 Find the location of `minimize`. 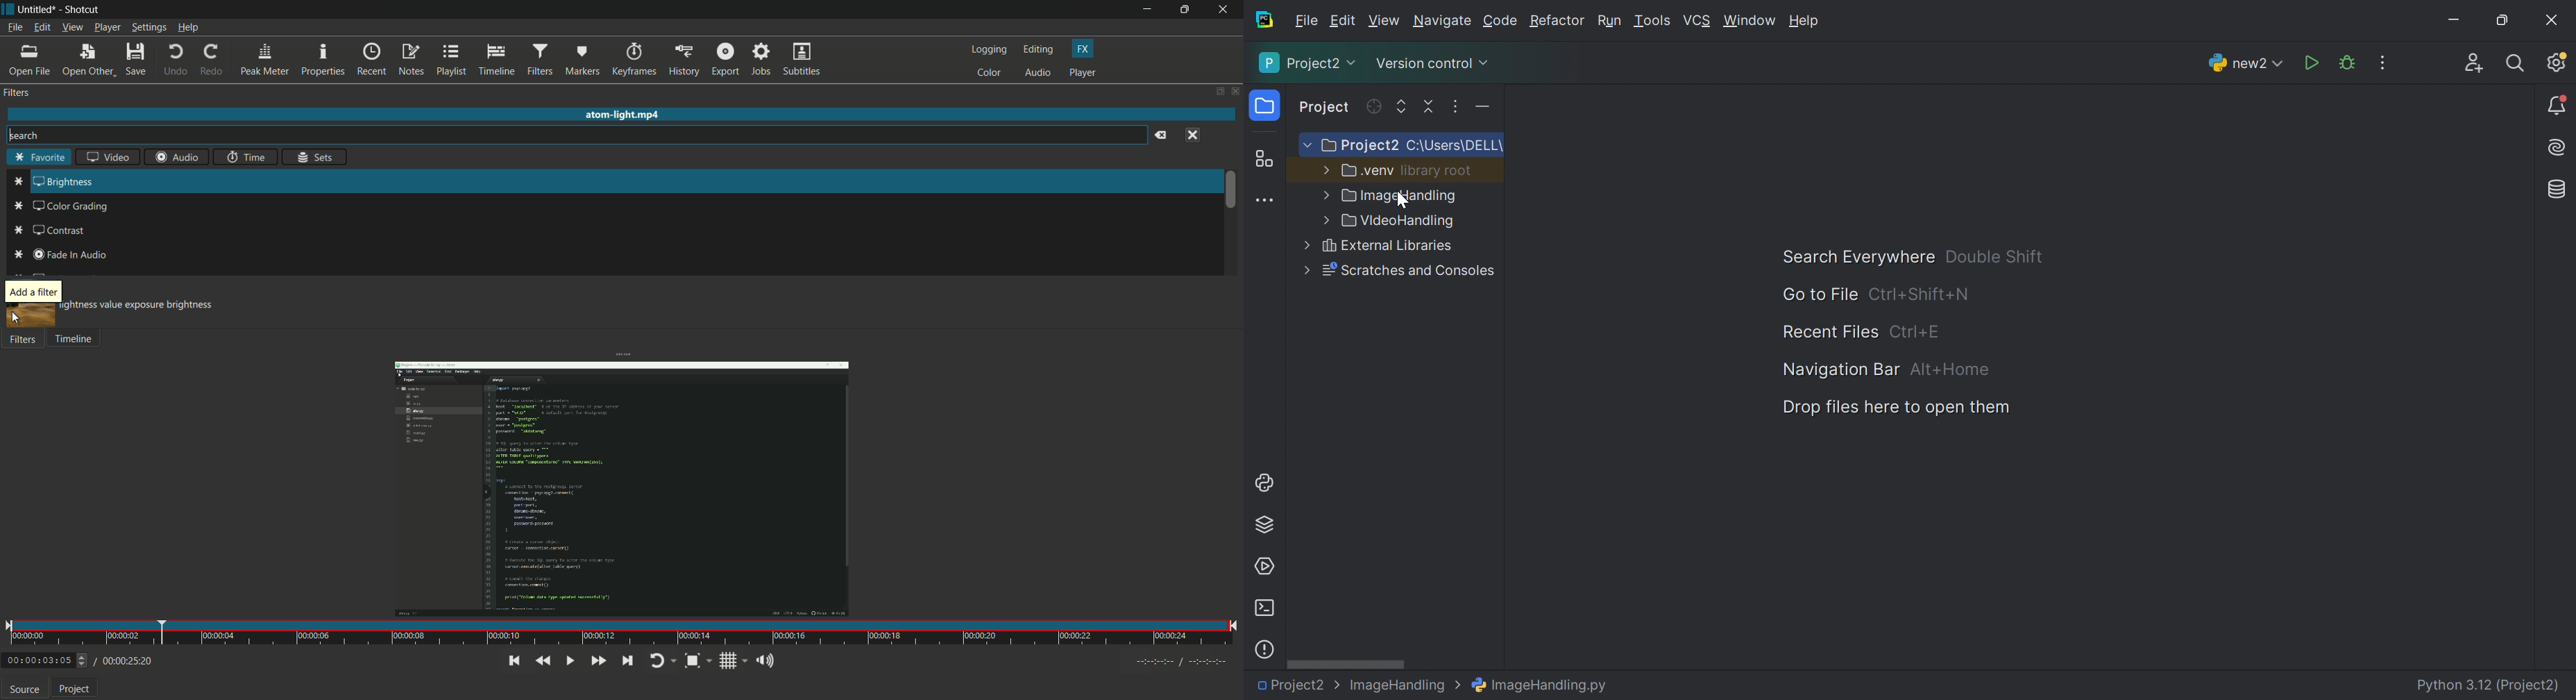

minimize is located at coordinates (1146, 10).